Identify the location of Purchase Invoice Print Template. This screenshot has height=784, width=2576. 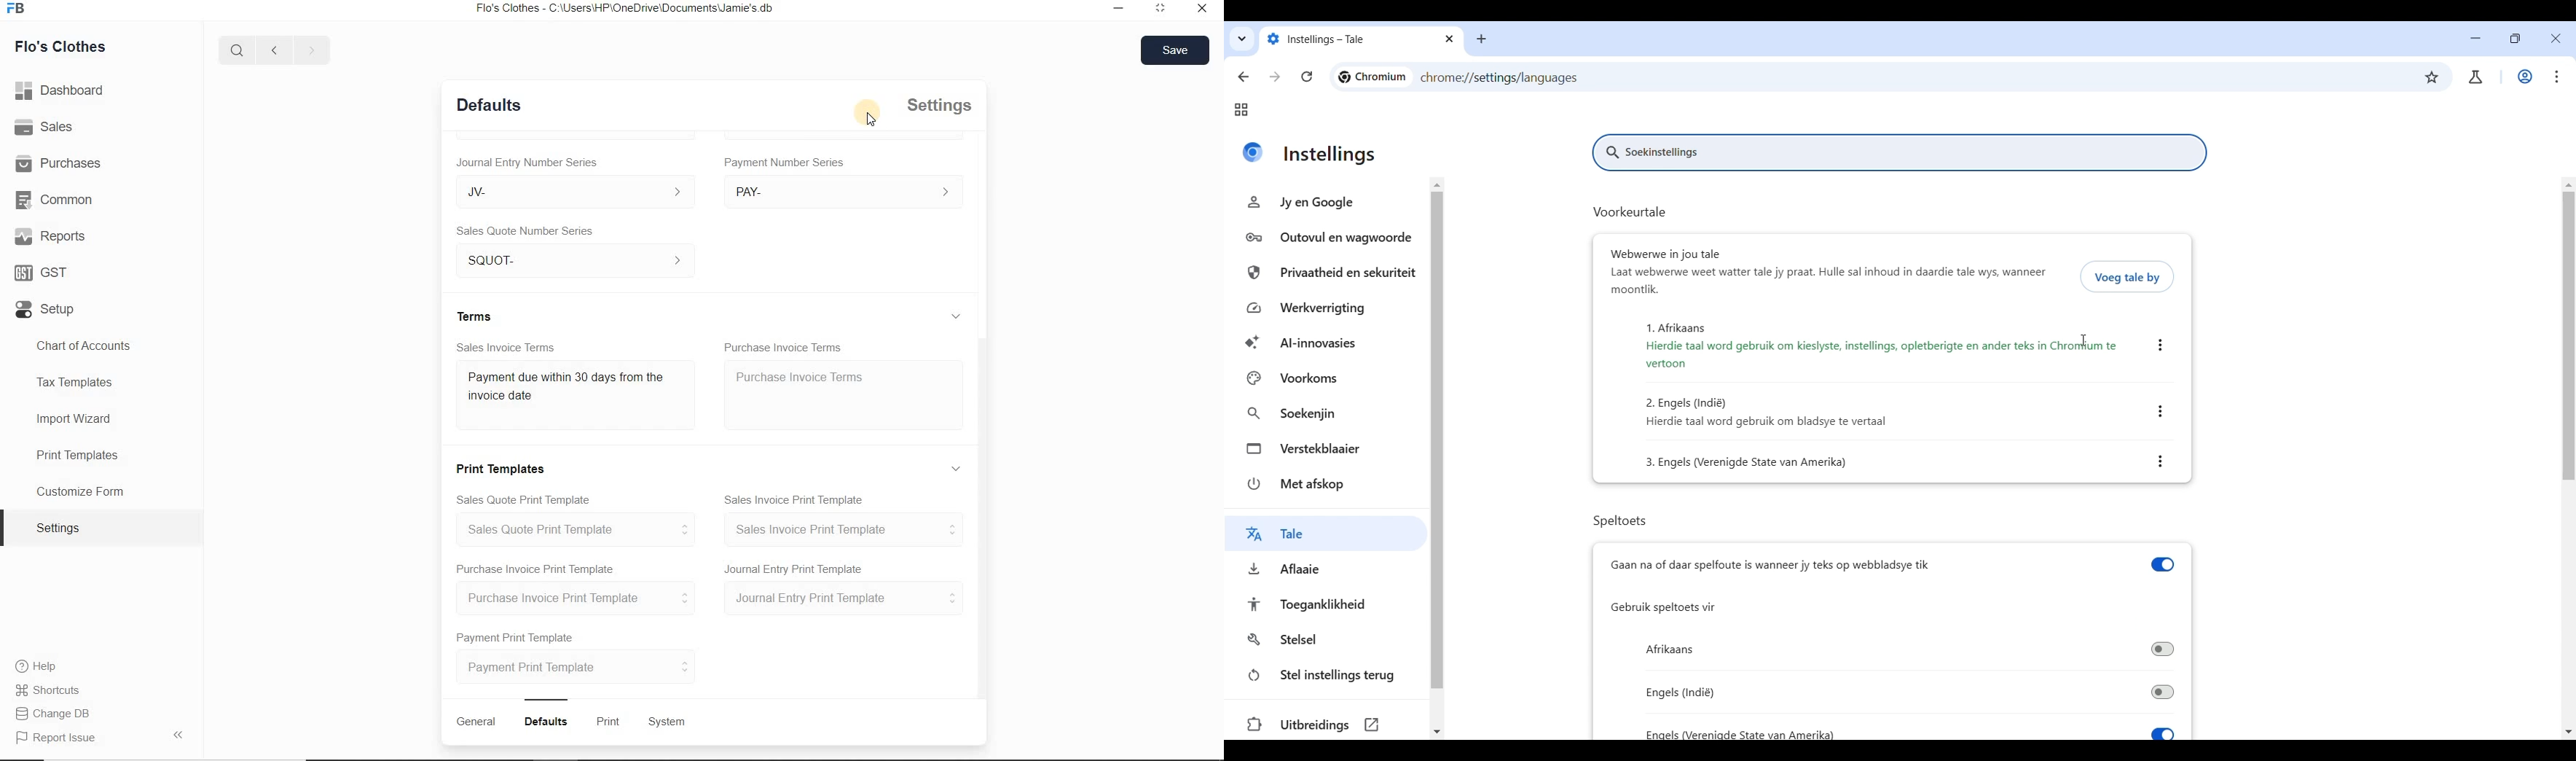
(575, 597).